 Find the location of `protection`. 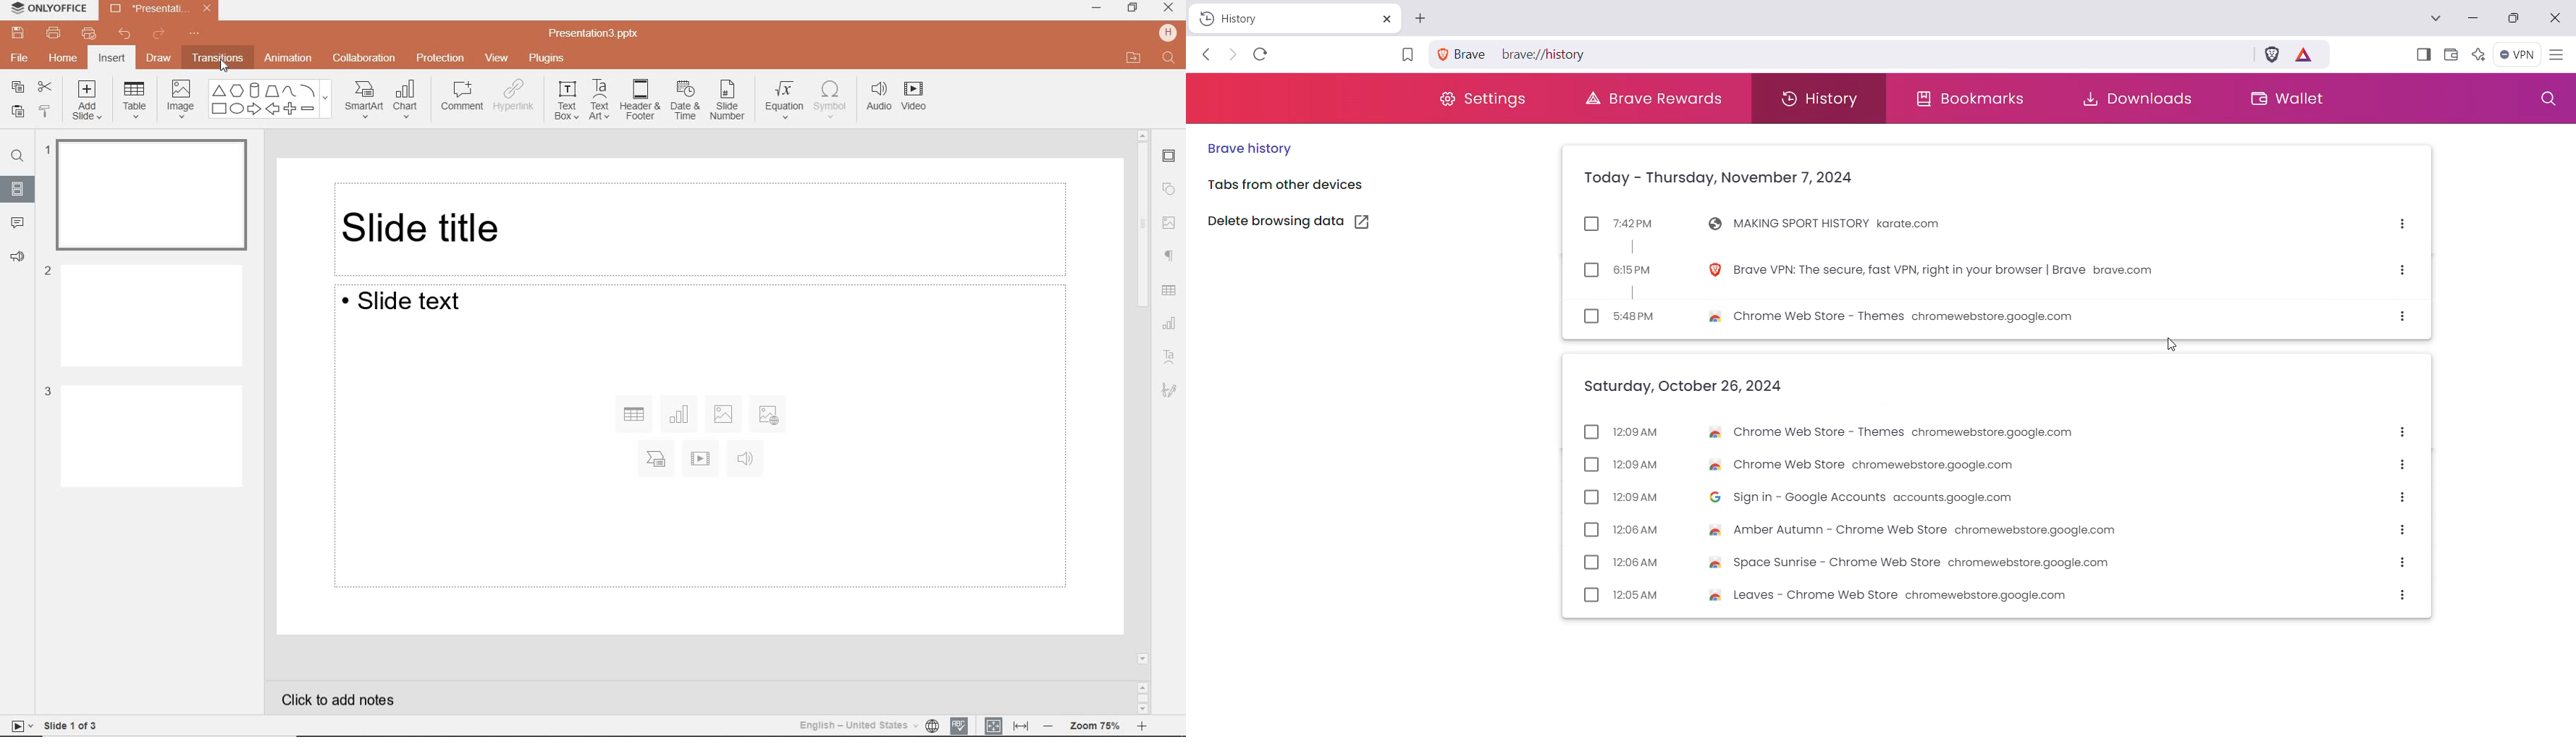

protection is located at coordinates (442, 59).